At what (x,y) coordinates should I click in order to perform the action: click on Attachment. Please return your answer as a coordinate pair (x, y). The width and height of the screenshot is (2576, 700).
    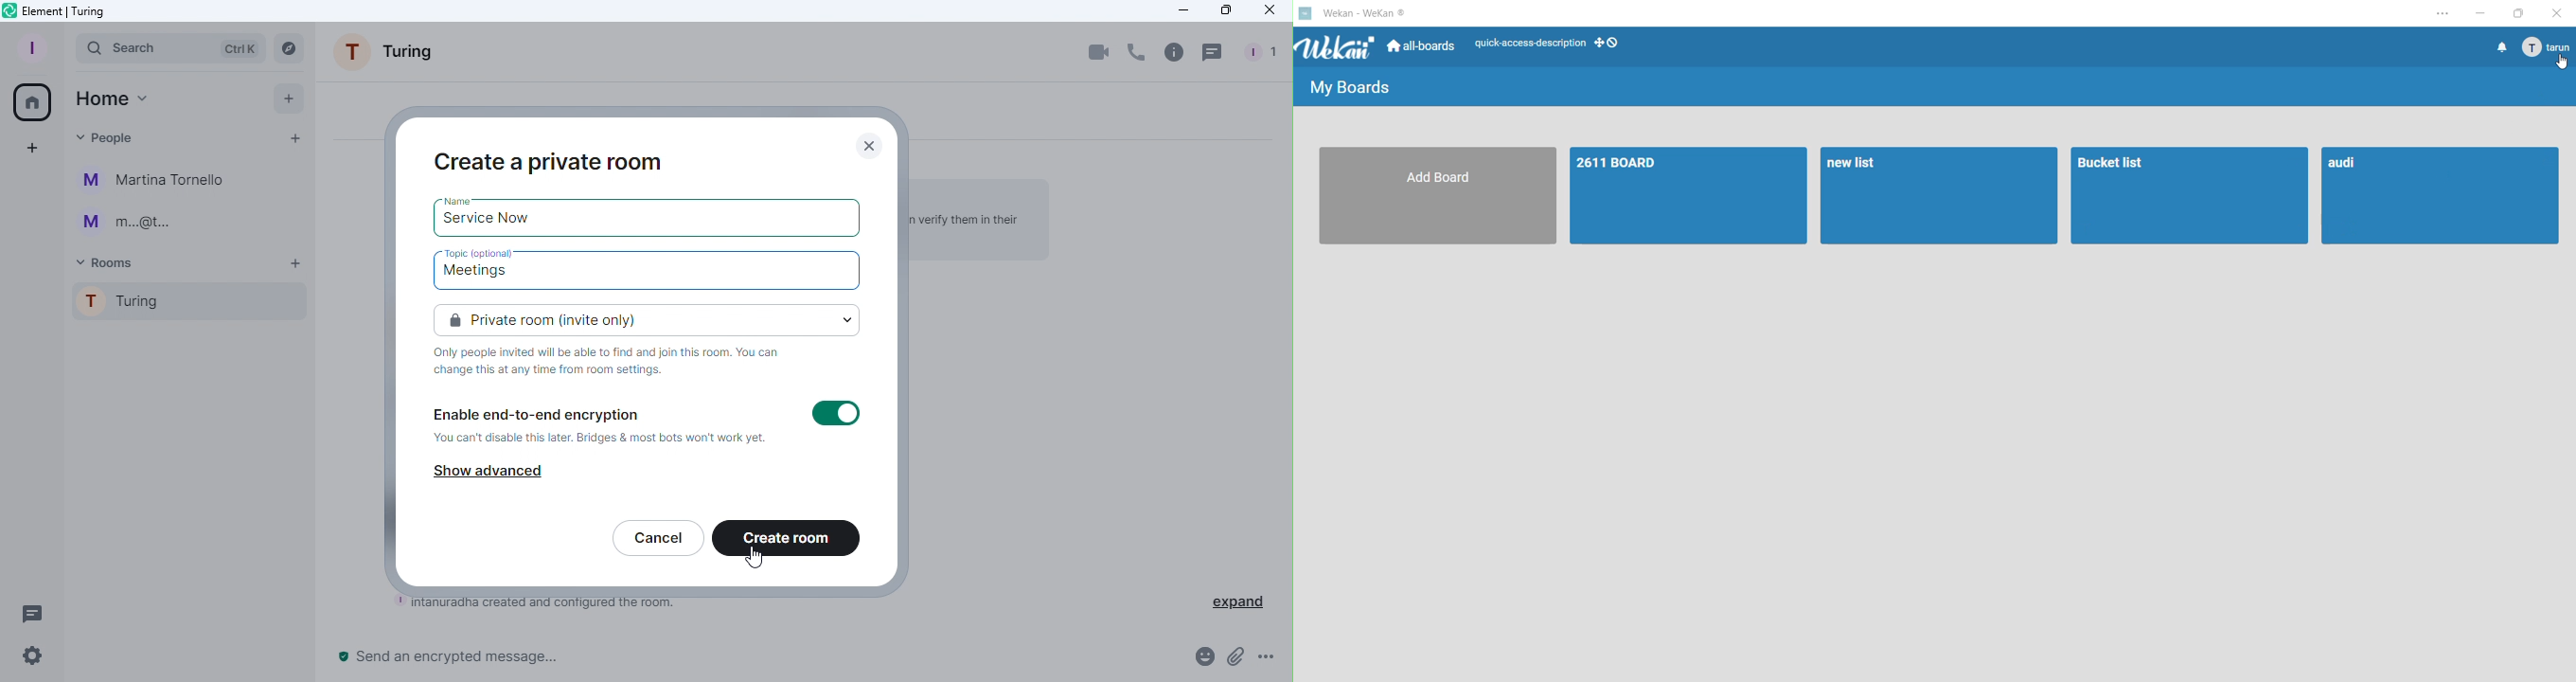
    Looking at the image, I should click on (1235, 662).